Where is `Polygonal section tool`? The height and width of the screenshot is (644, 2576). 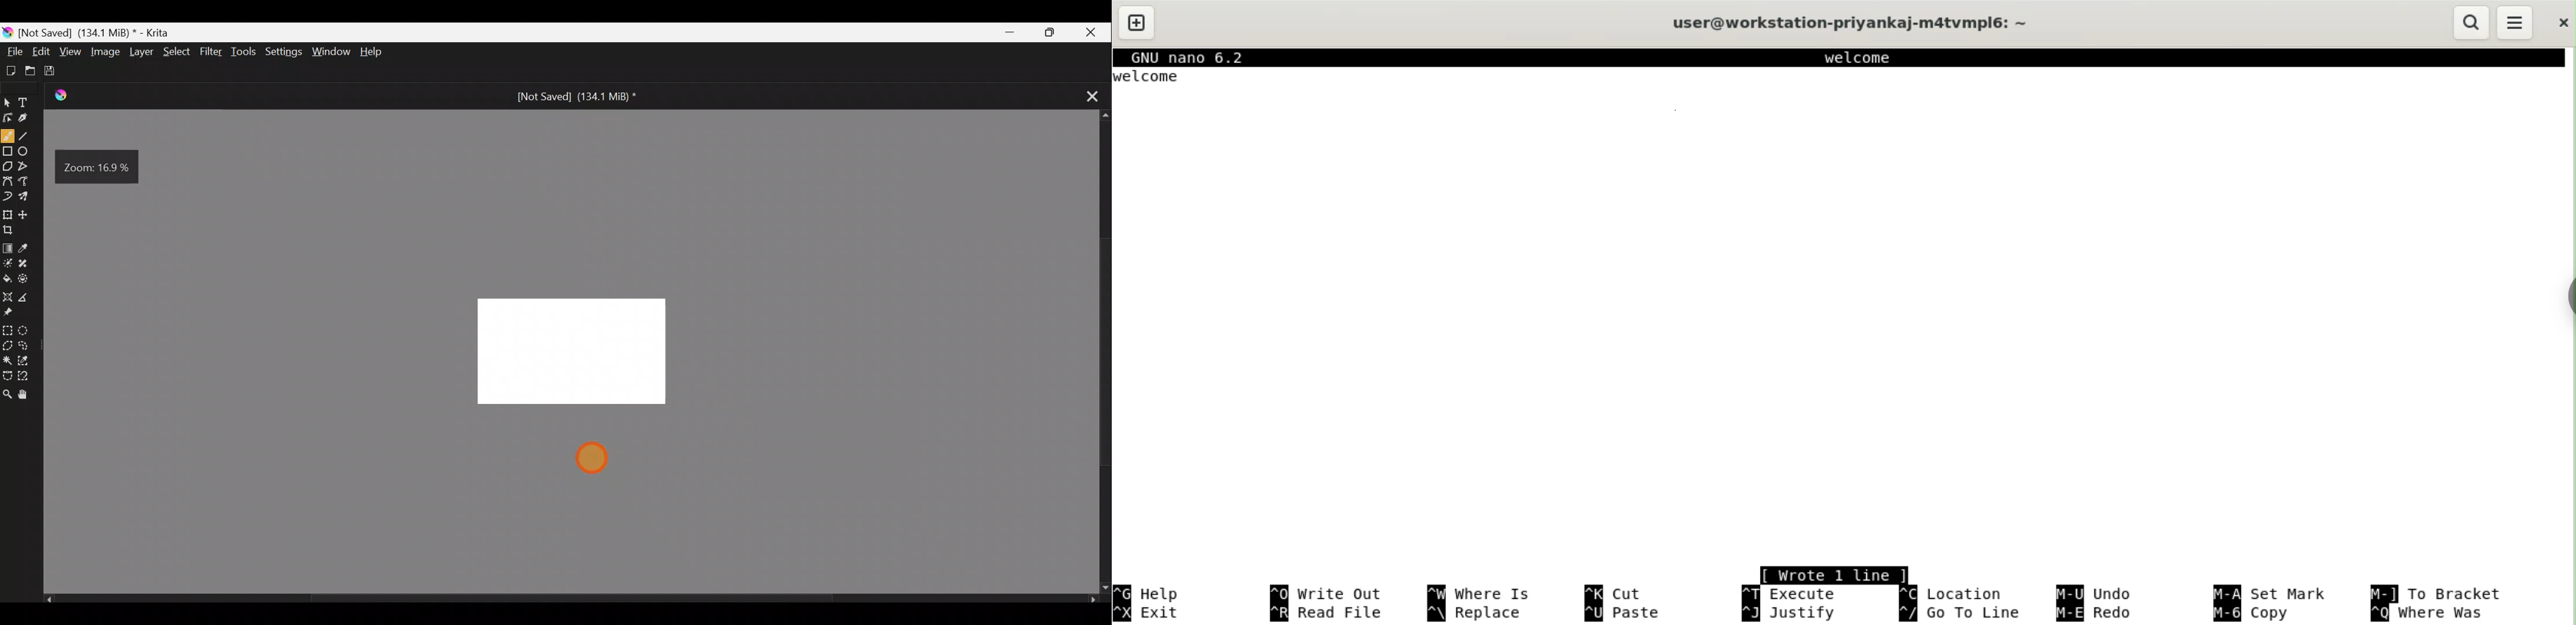 Polygonal section tool is located at coordinates (8, 347).